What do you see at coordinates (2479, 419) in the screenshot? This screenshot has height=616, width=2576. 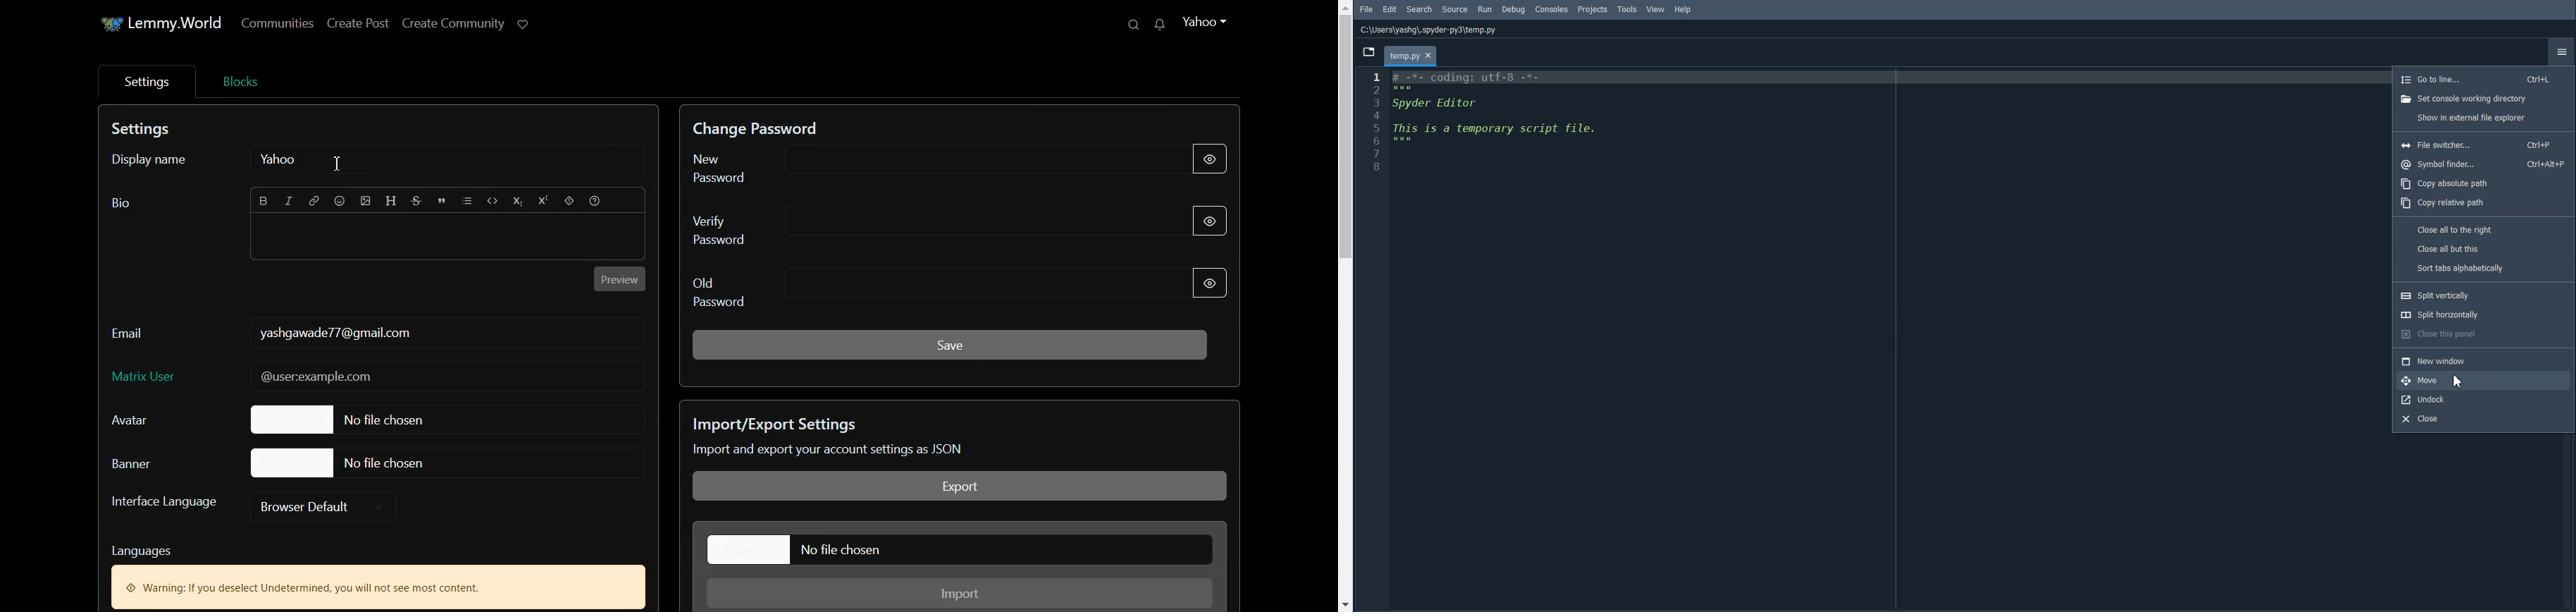 I see `Close` at bounding box center [2479, 419].